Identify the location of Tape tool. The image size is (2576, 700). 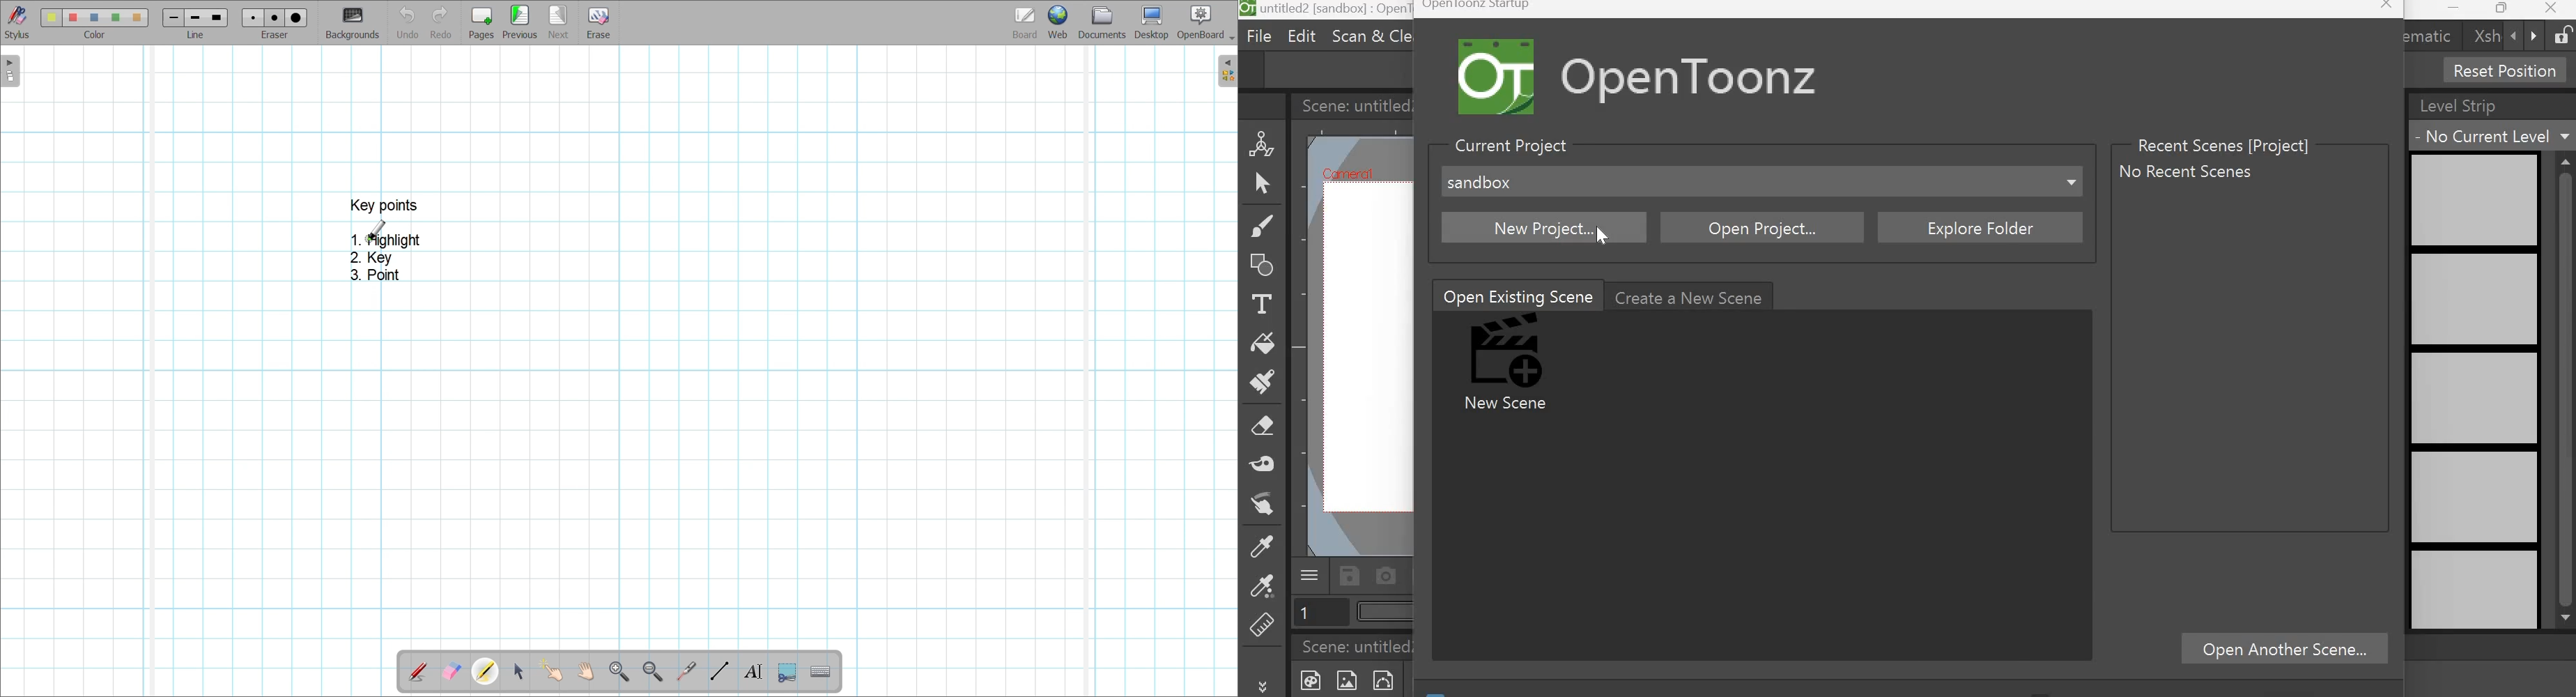
(1265, 463).